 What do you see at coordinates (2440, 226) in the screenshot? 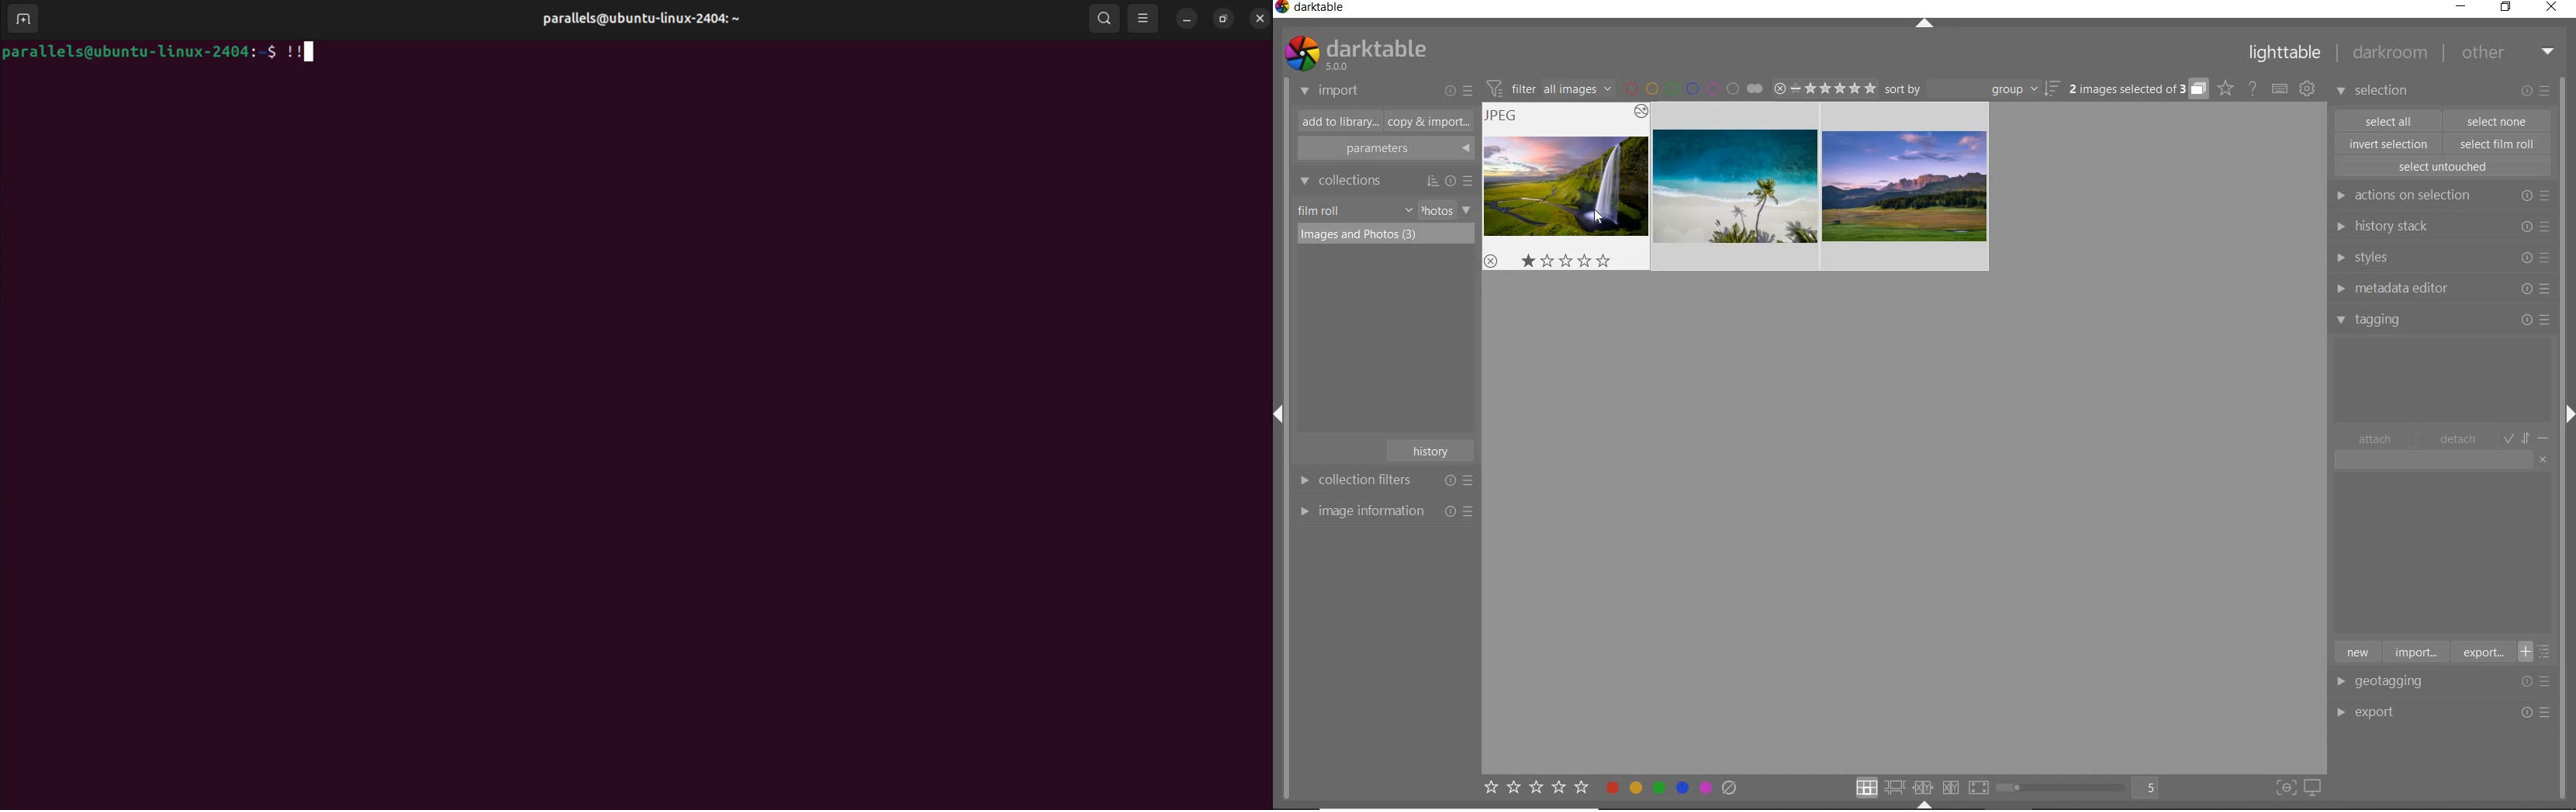
I see `history stack` at bounding box center [2440, 226].